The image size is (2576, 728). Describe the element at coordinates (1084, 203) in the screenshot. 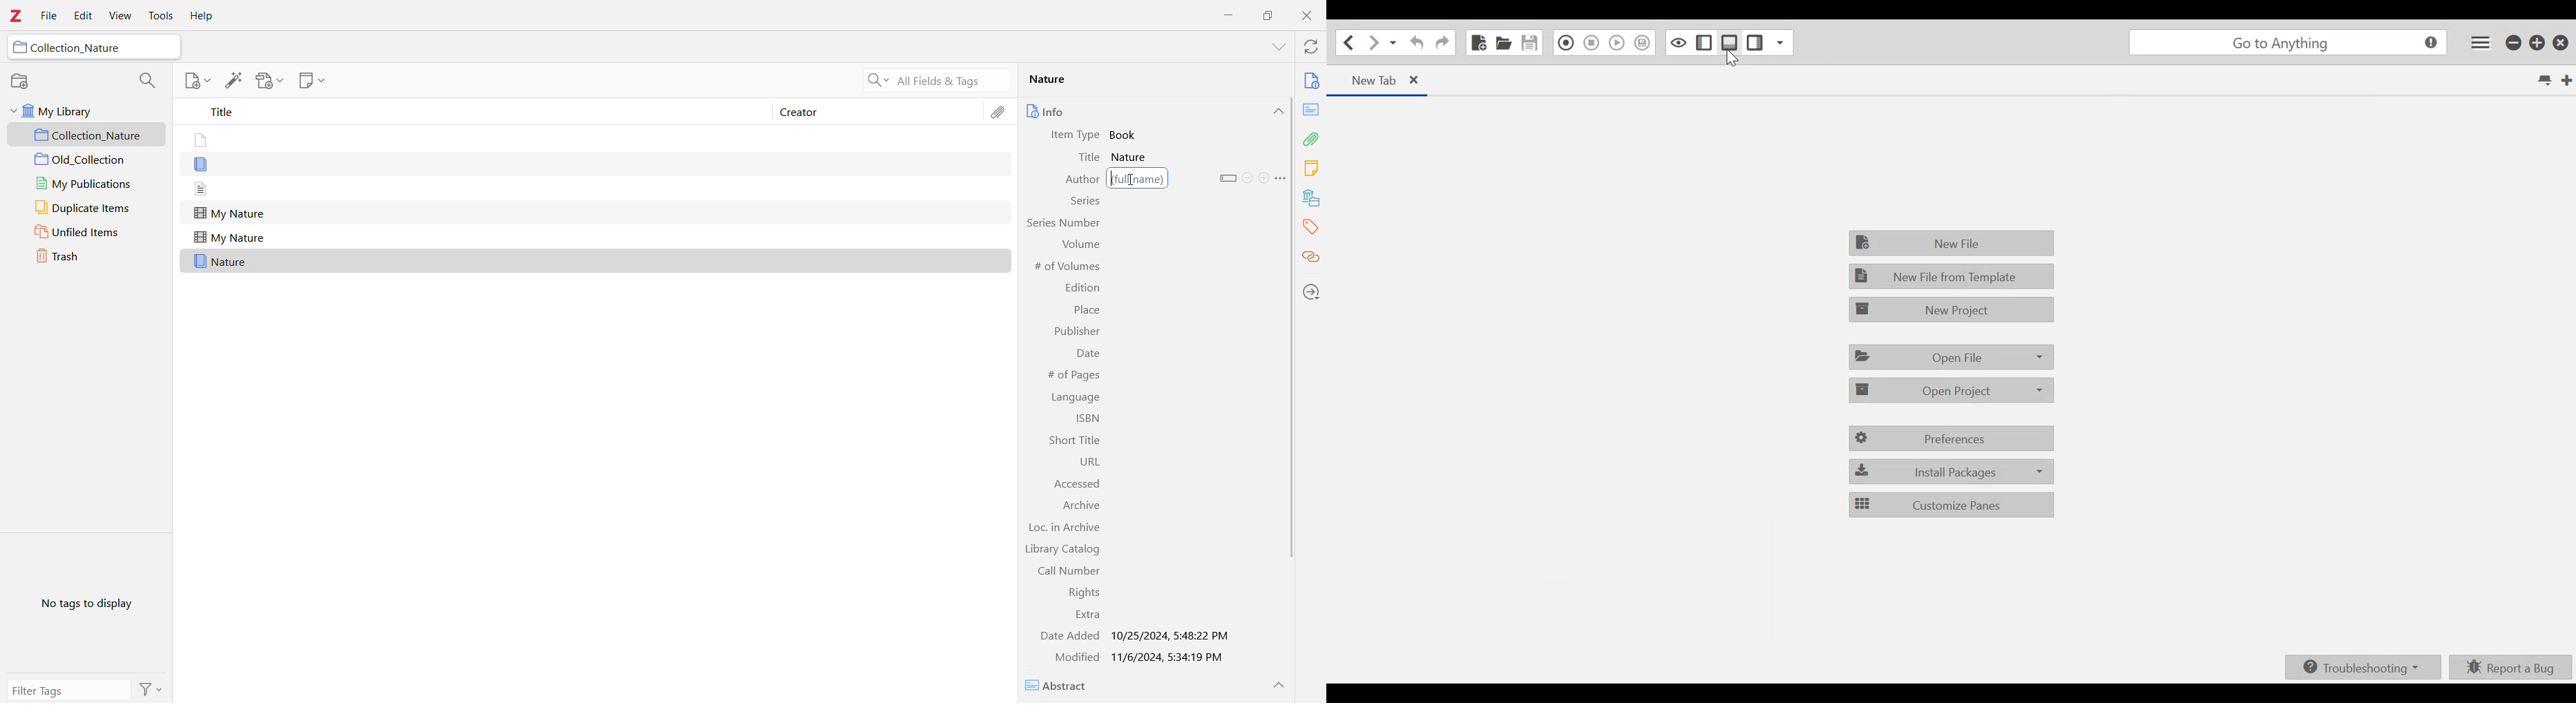

I see `Series` at that location.